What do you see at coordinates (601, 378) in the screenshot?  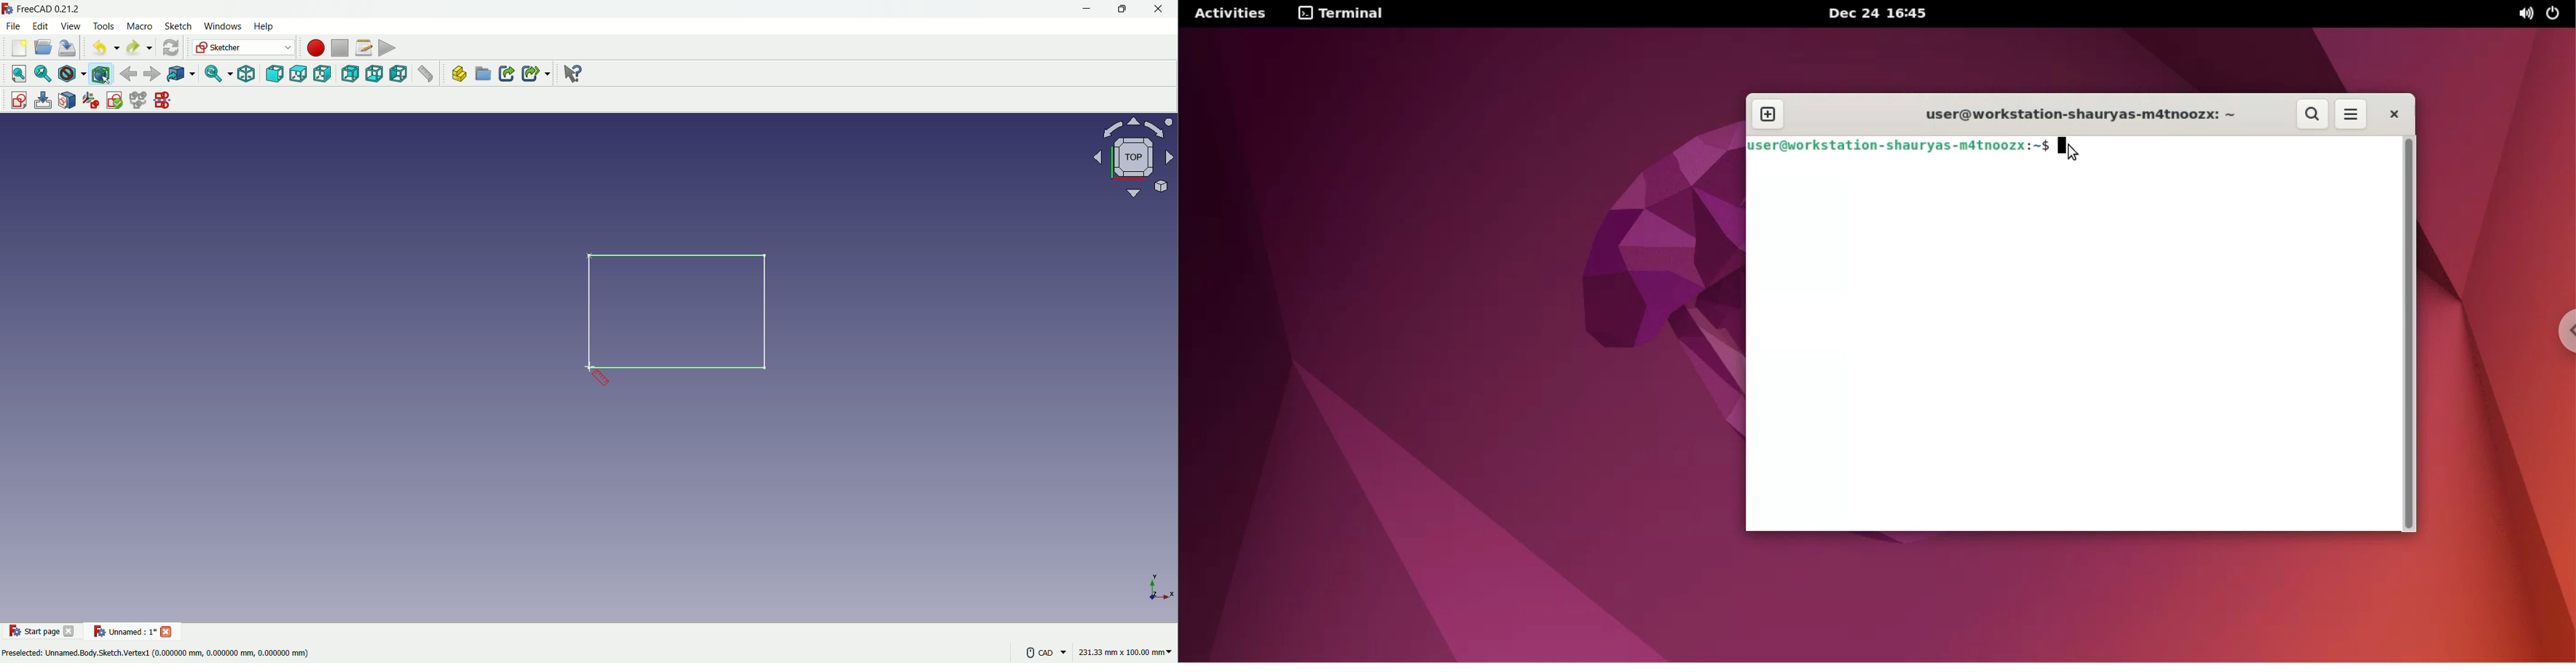 I see `cursor` at bounding box center [601, 378].